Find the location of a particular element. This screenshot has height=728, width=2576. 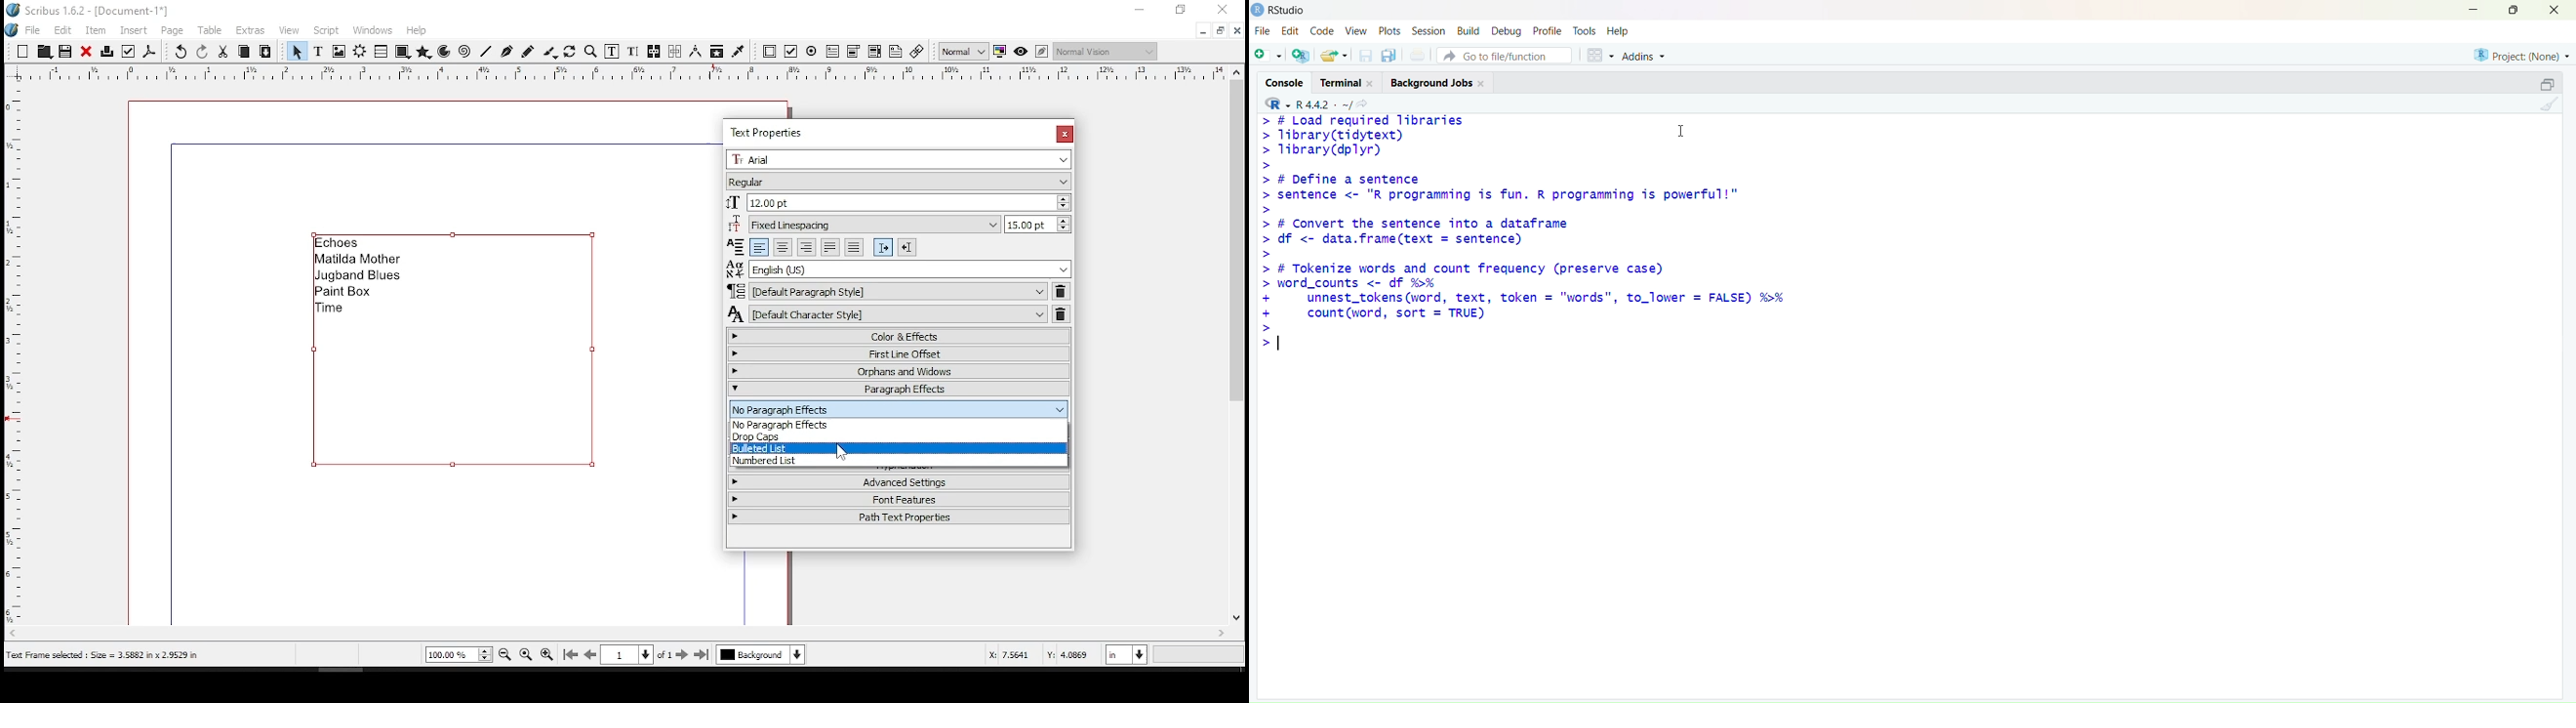

save all open documents is located at coordinates (1391, 55).